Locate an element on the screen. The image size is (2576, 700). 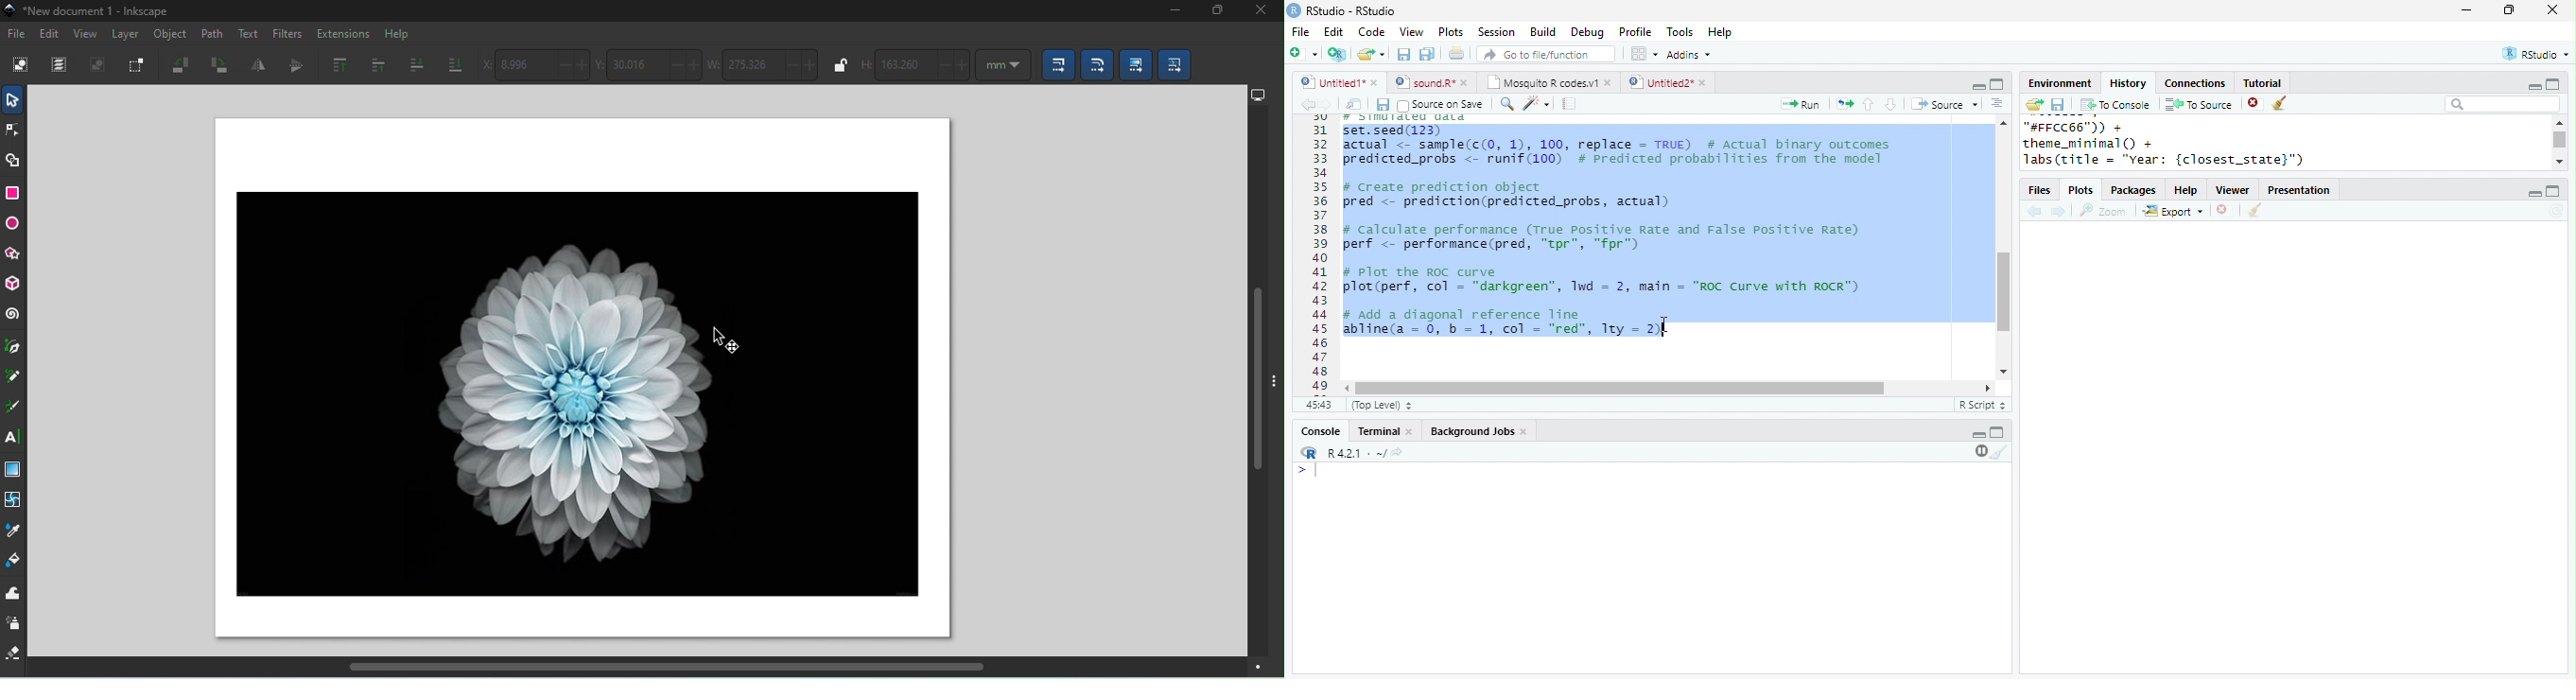
Edit is located at coordinates (50, 34).